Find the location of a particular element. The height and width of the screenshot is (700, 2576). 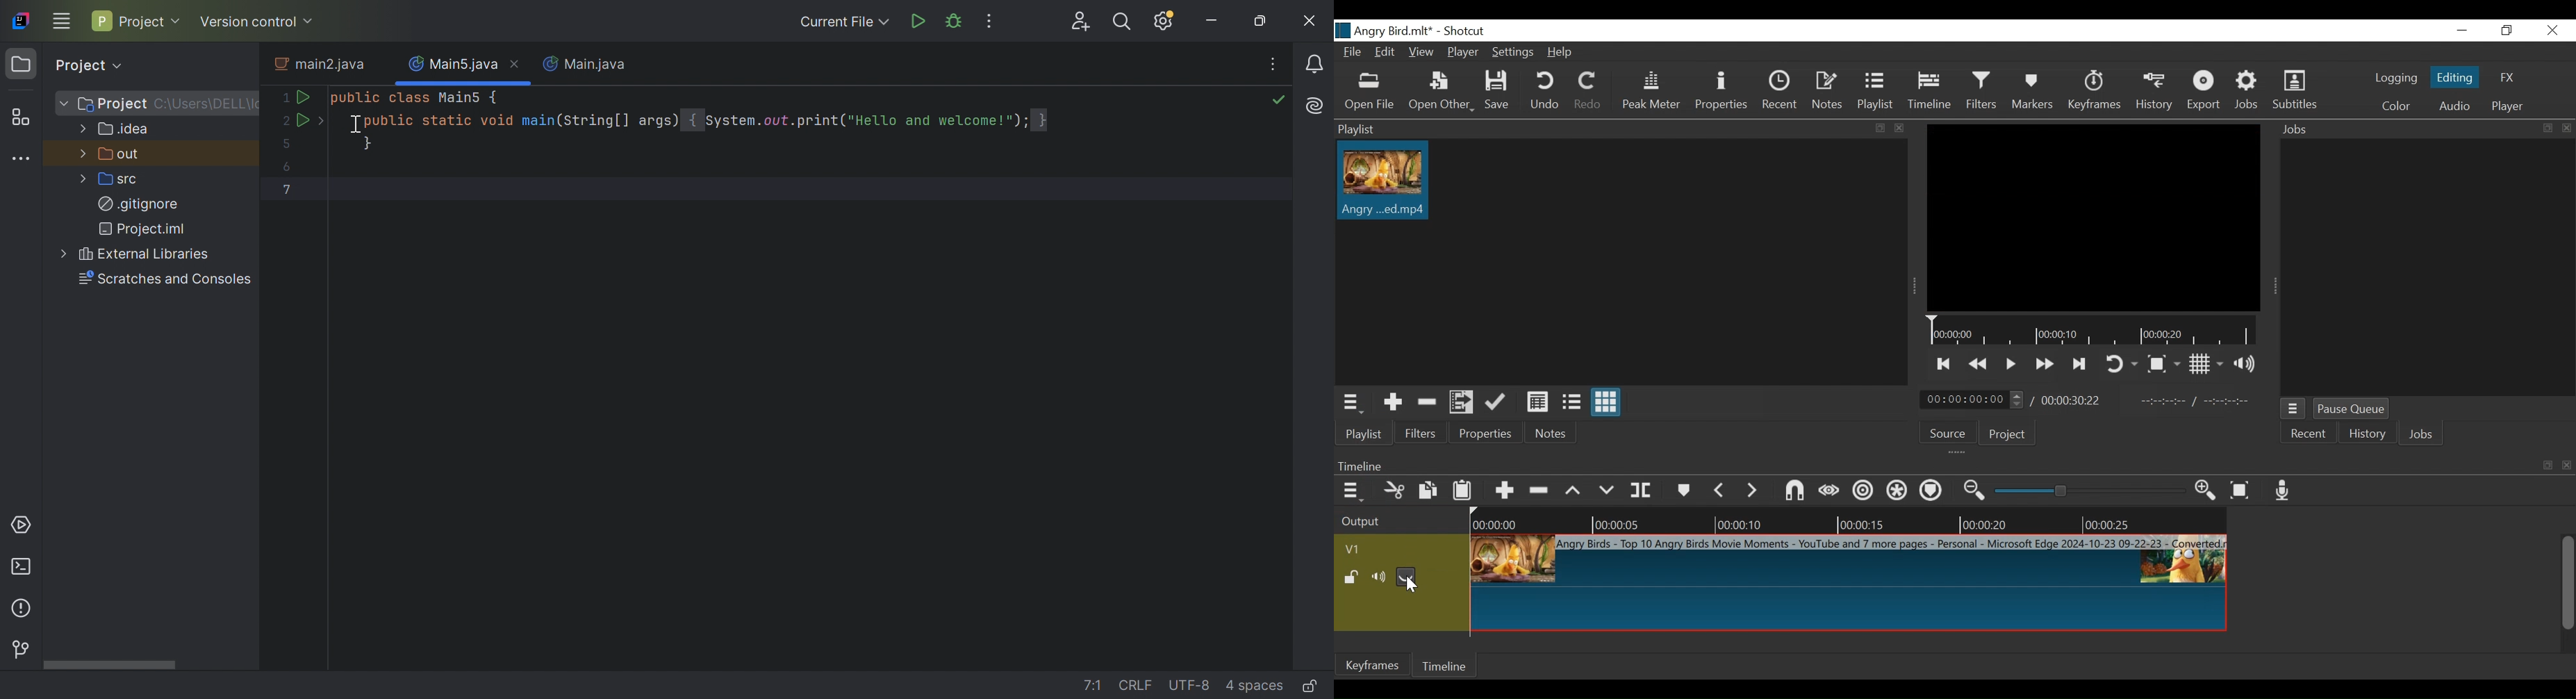

Project is located at coordinates (2007, 434).